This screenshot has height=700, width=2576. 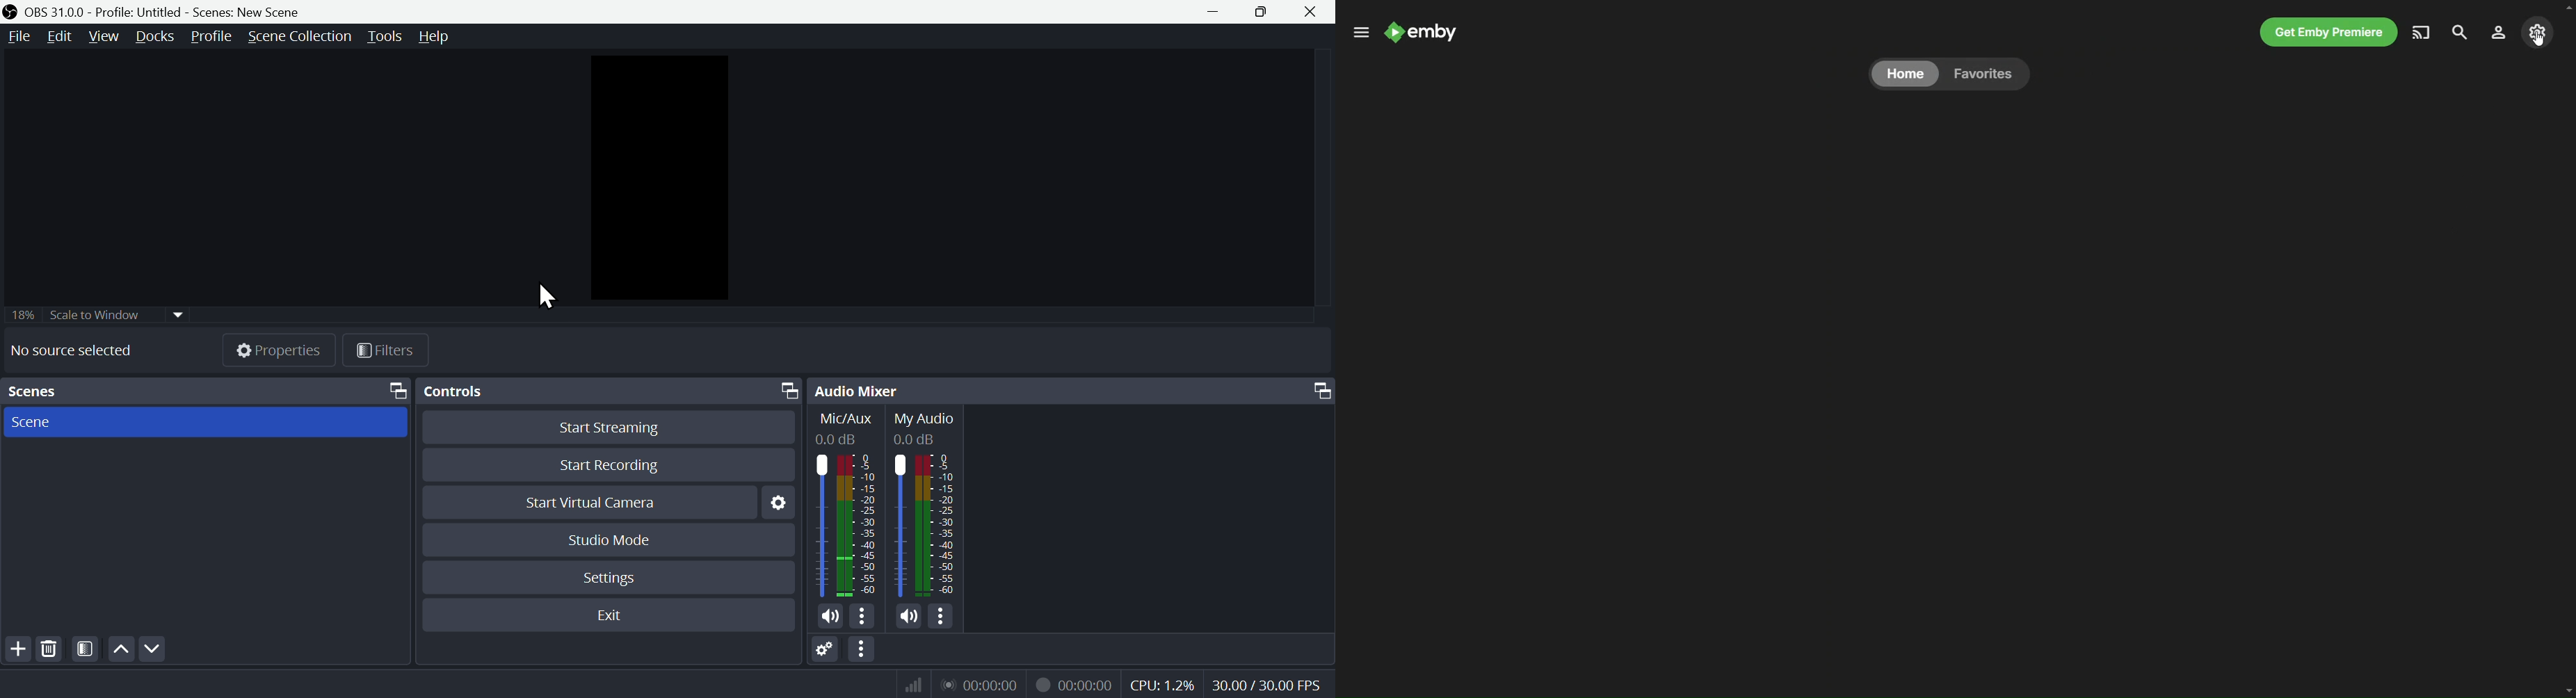 What do you see at coordinates (1167, 683) in the screenshot?
I see `CPU: 1.2%` at bounding box center [1167, 683].